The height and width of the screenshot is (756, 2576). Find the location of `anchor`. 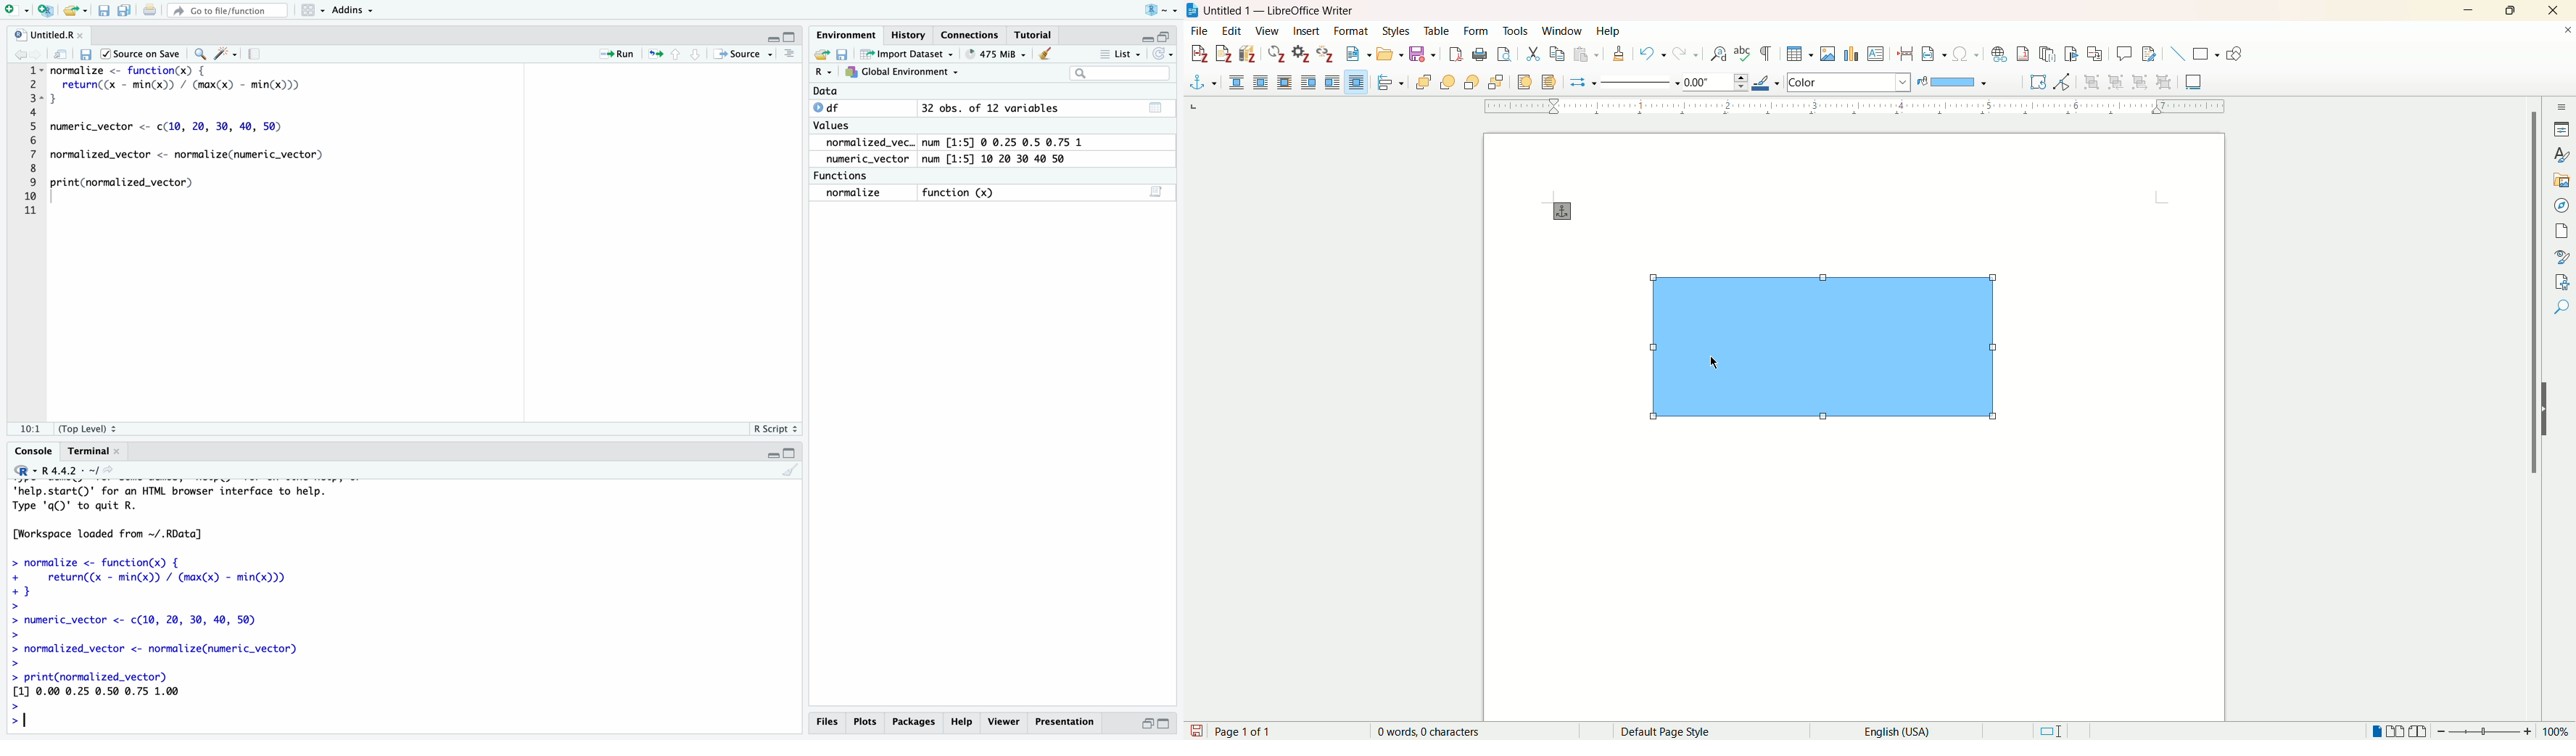

anchor is located at coordinates (1202, 82).